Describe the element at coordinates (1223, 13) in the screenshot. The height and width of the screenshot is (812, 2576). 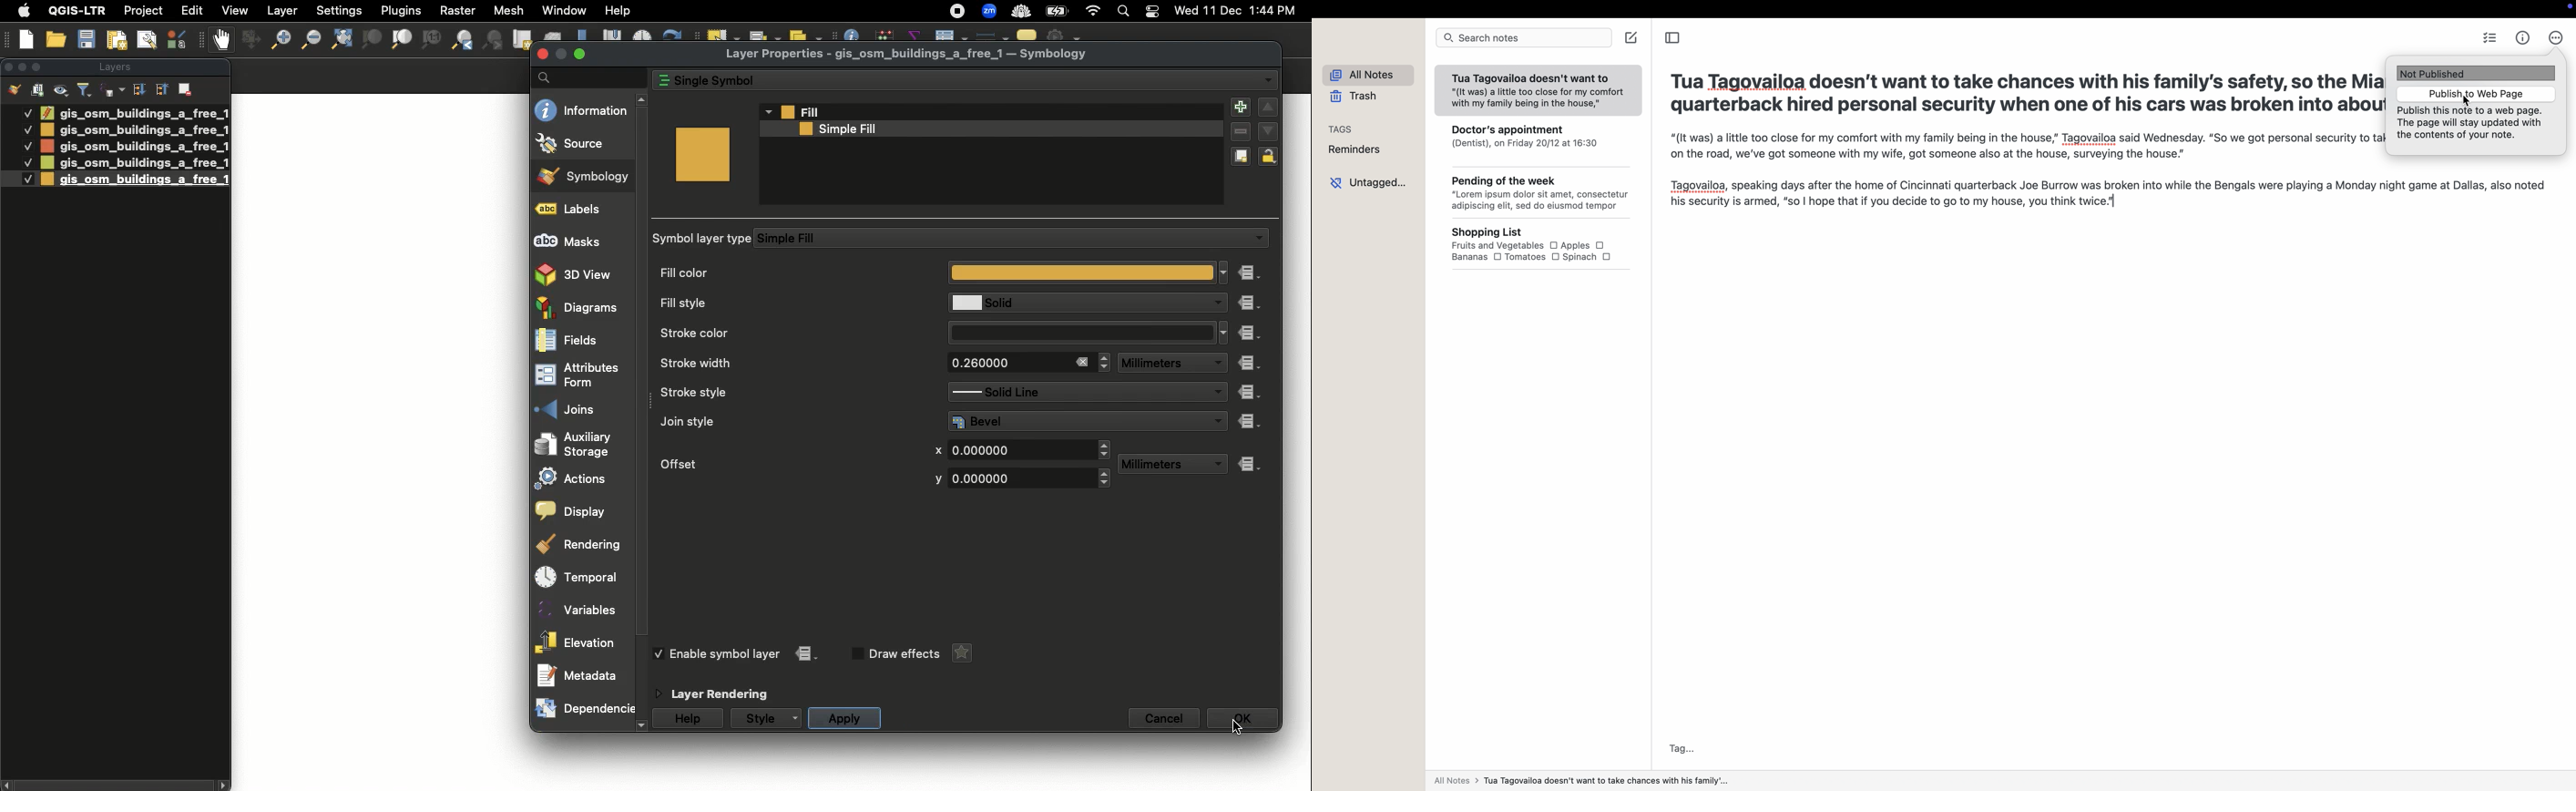
I see `11 Dec` at that location.